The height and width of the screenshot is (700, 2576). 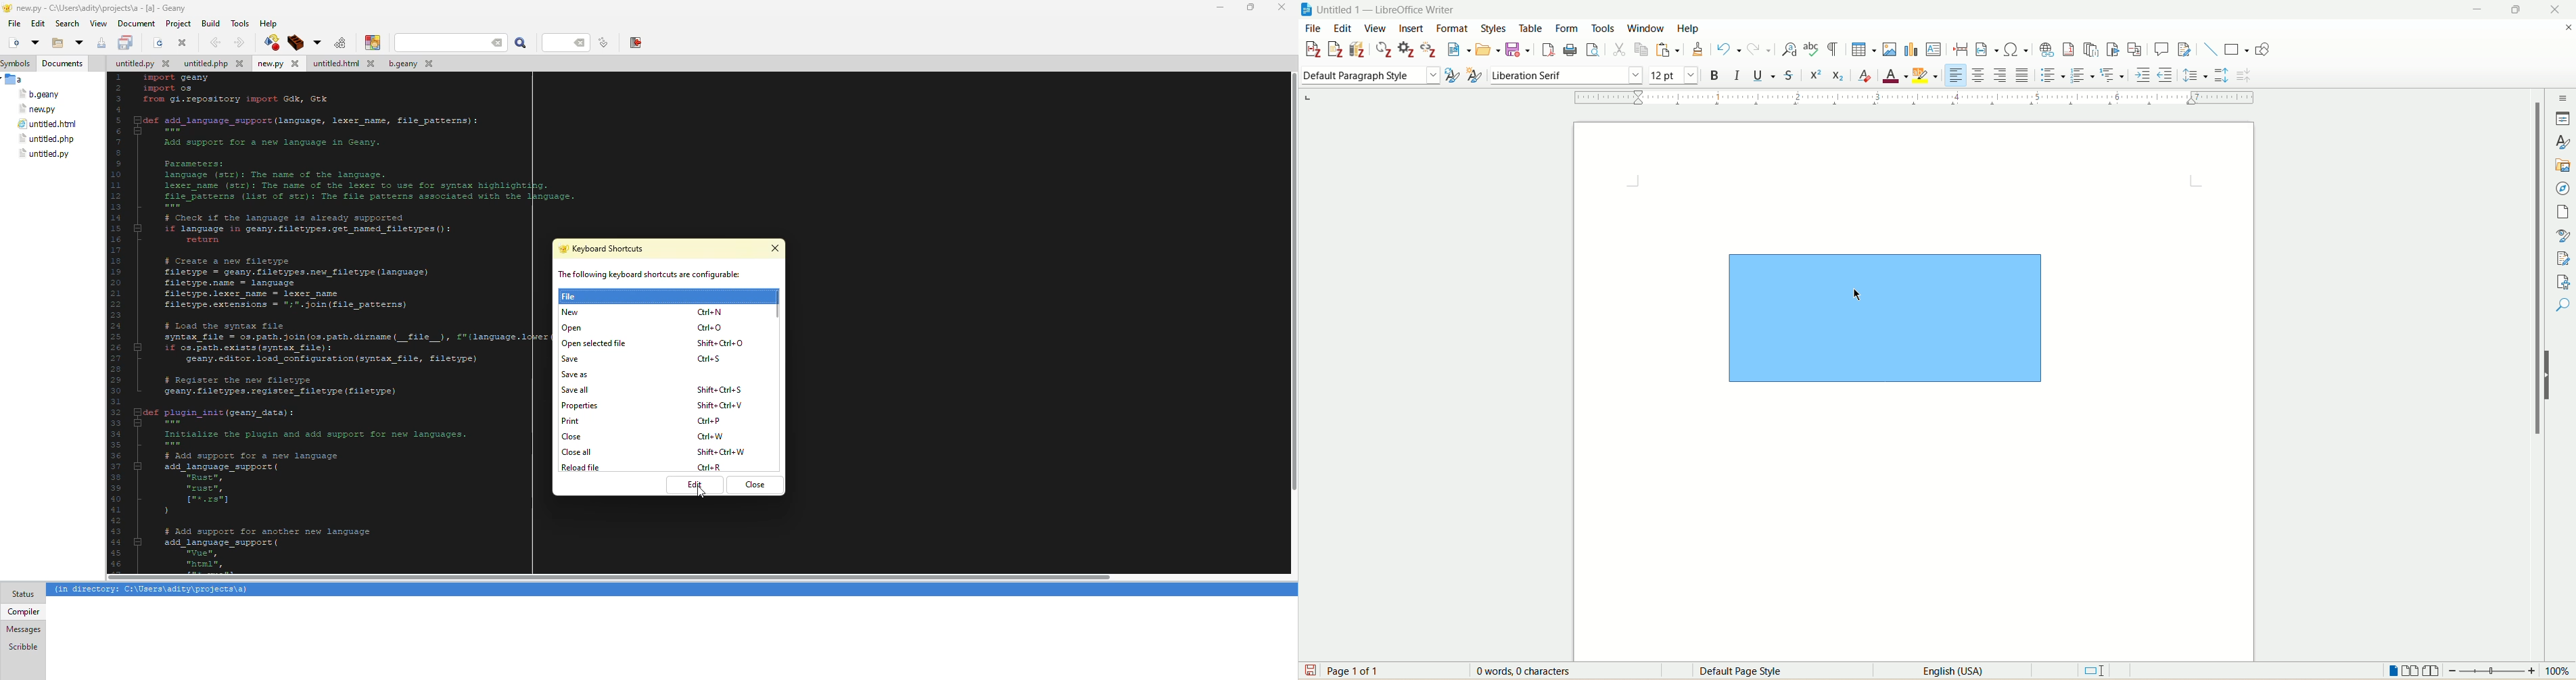 I want to click on status, so click(x=23, y=594).